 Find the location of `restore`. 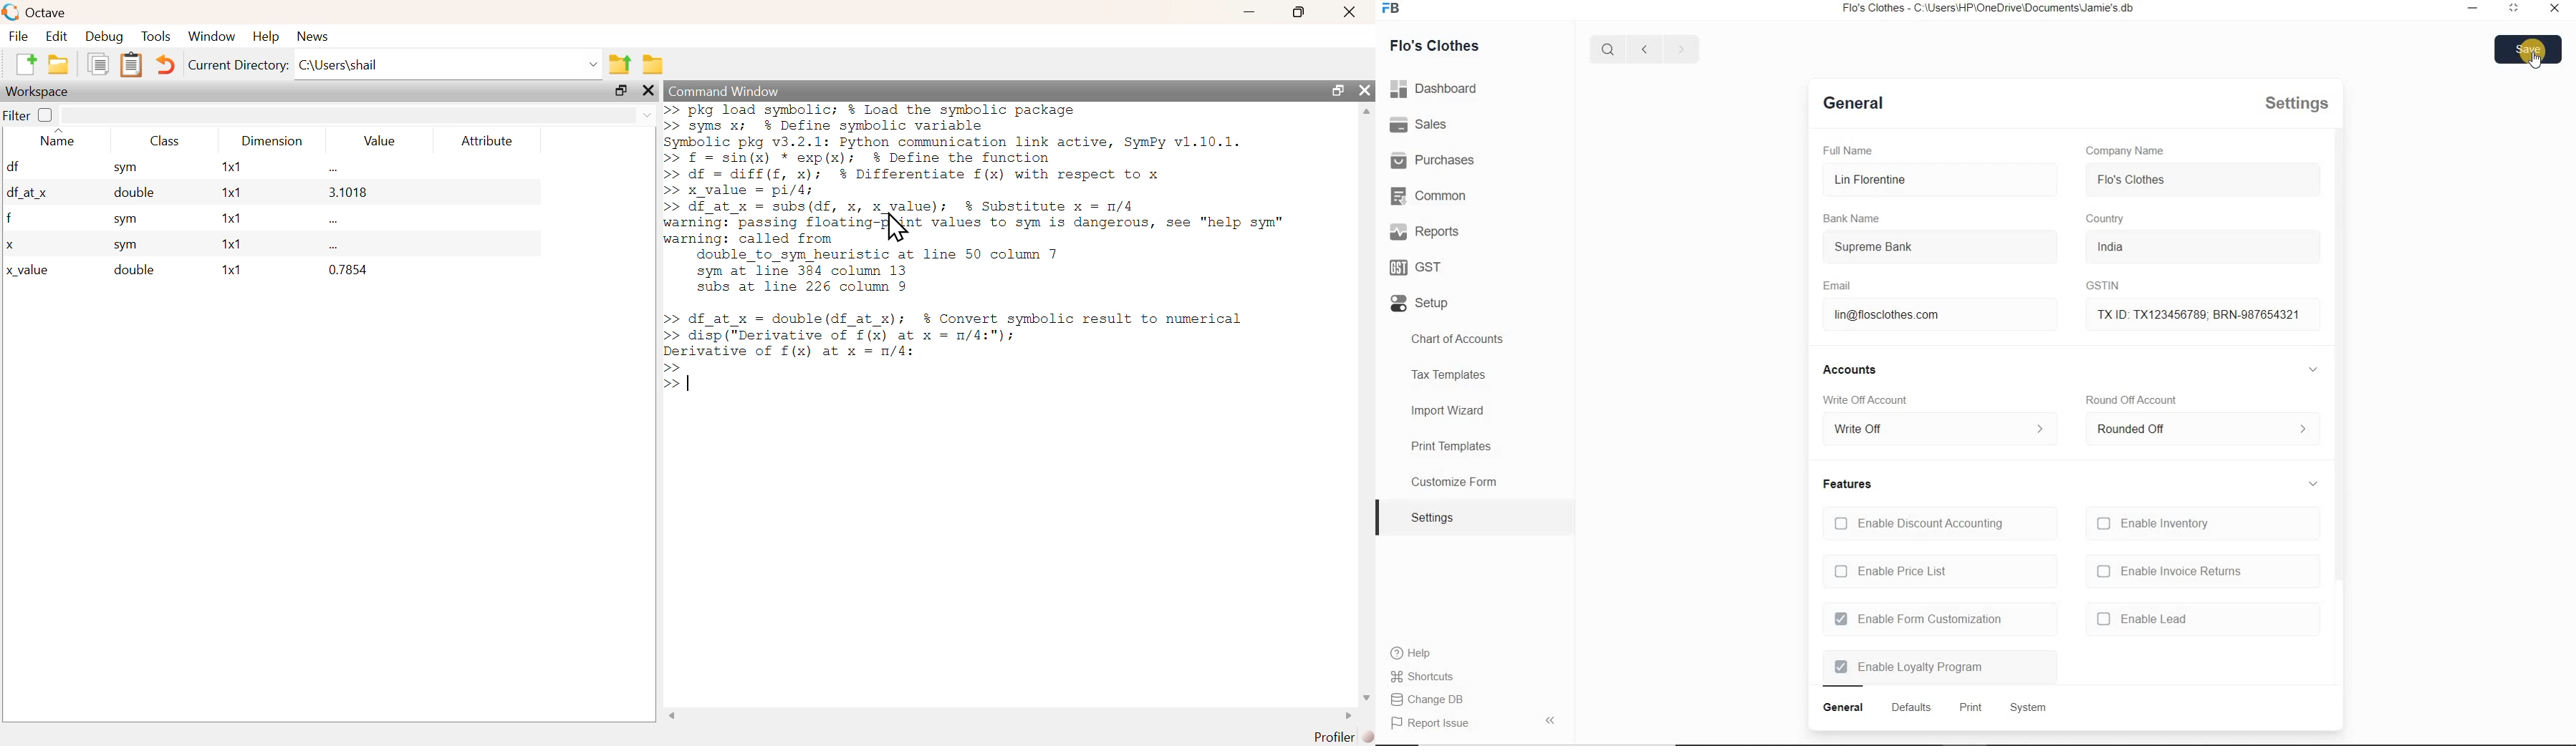

restore is located at coordinates (2475, 10).